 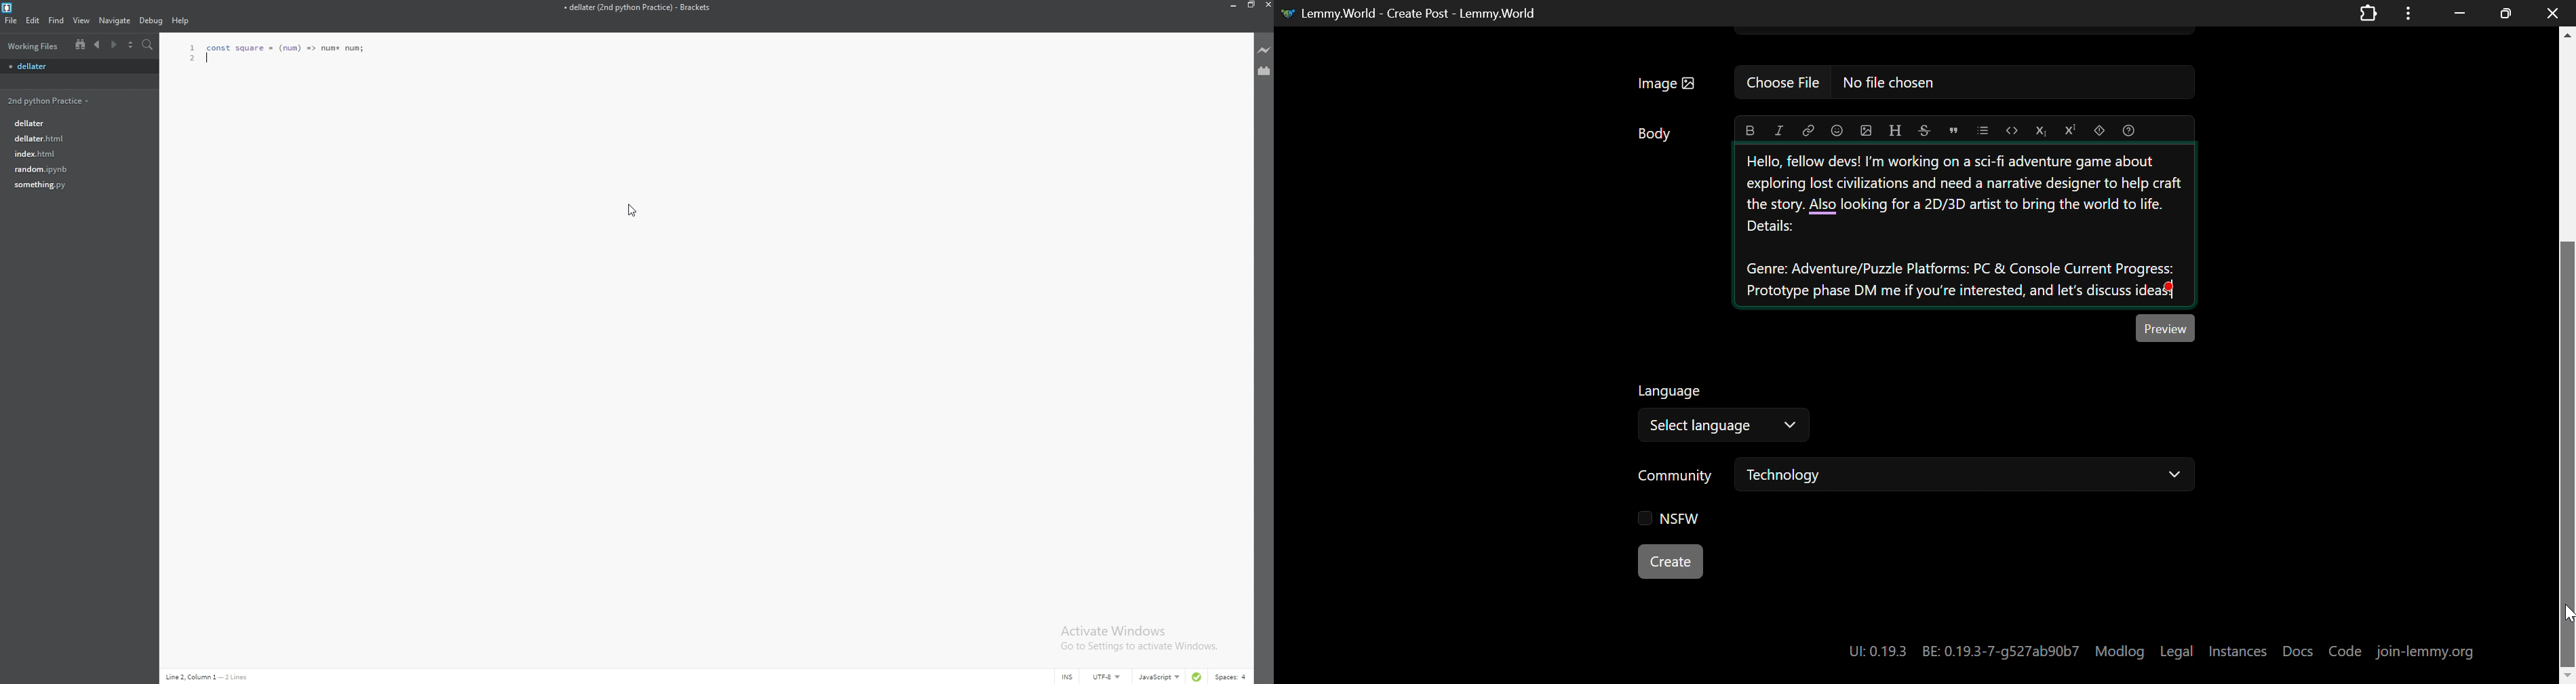 I want to click on Function code, so click(x=284, y=47).